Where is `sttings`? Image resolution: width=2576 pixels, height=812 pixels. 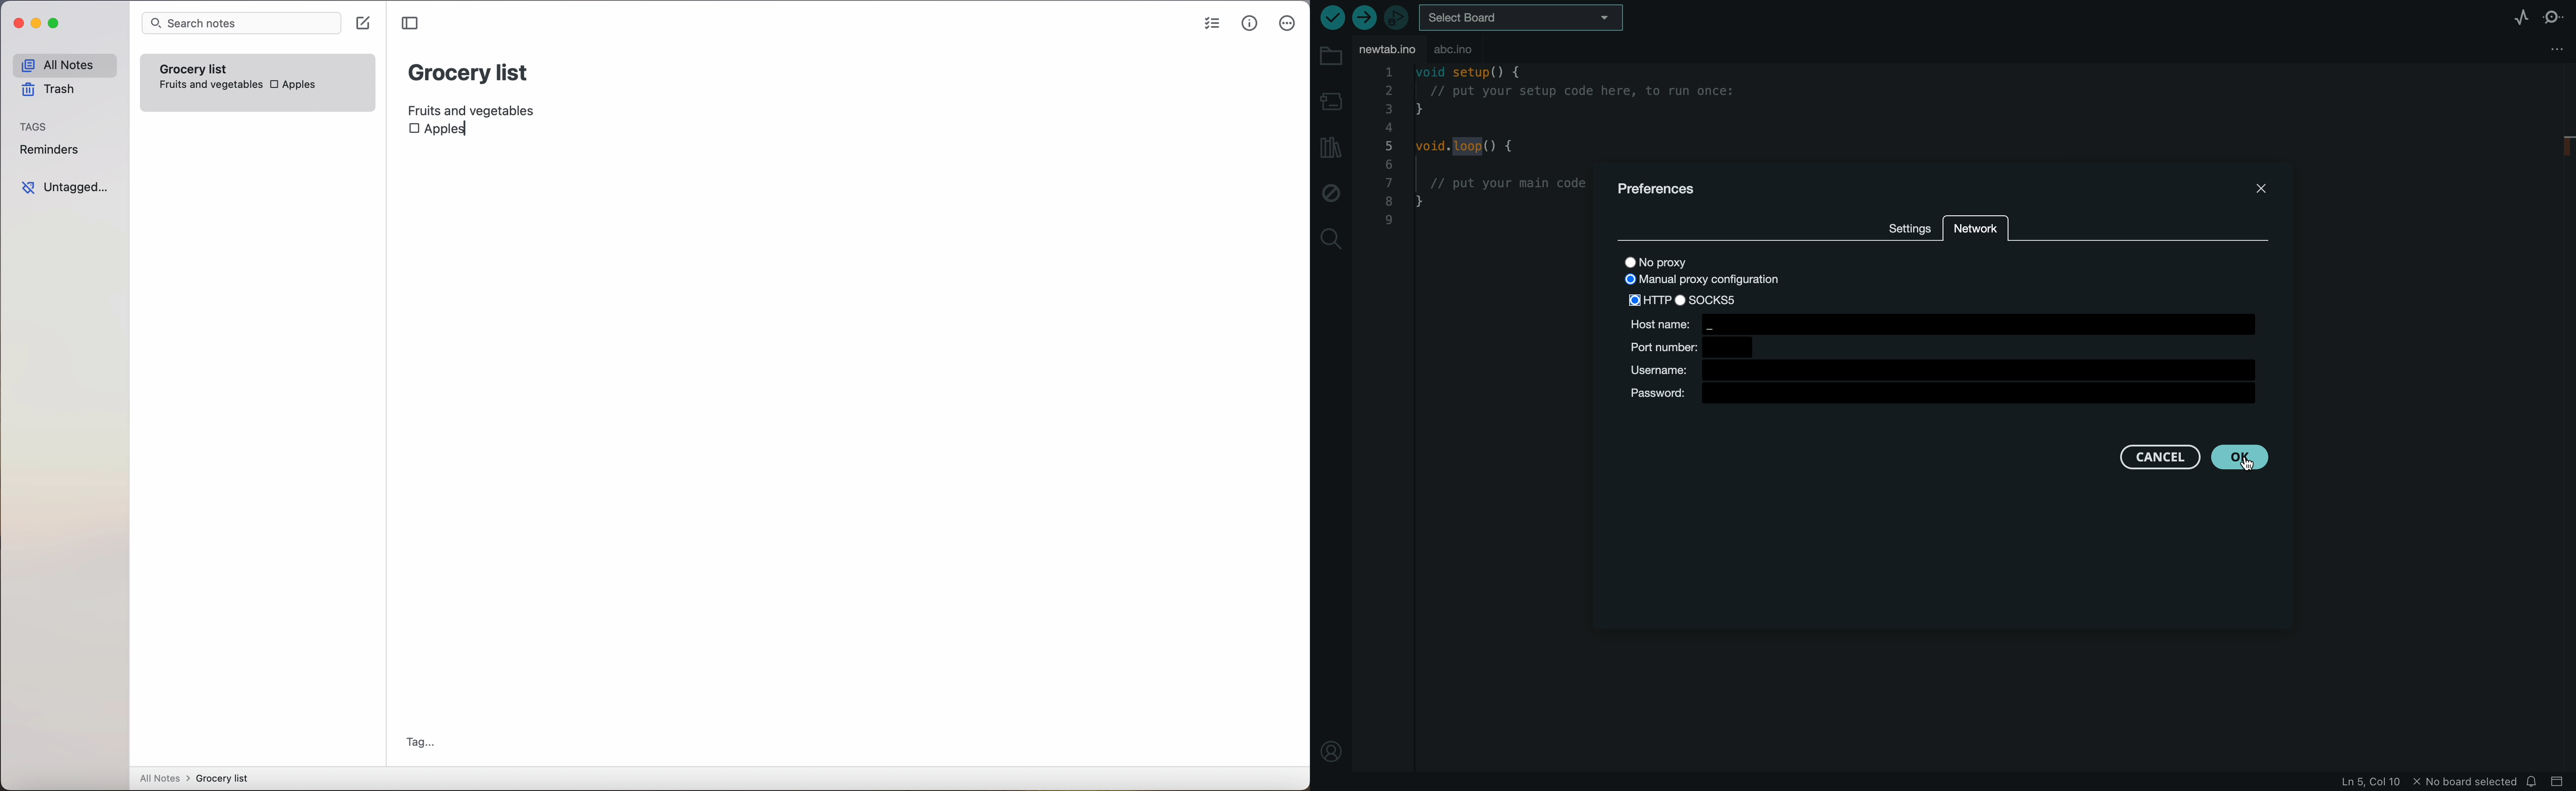 sttings is located at coordinates (1904, 226).